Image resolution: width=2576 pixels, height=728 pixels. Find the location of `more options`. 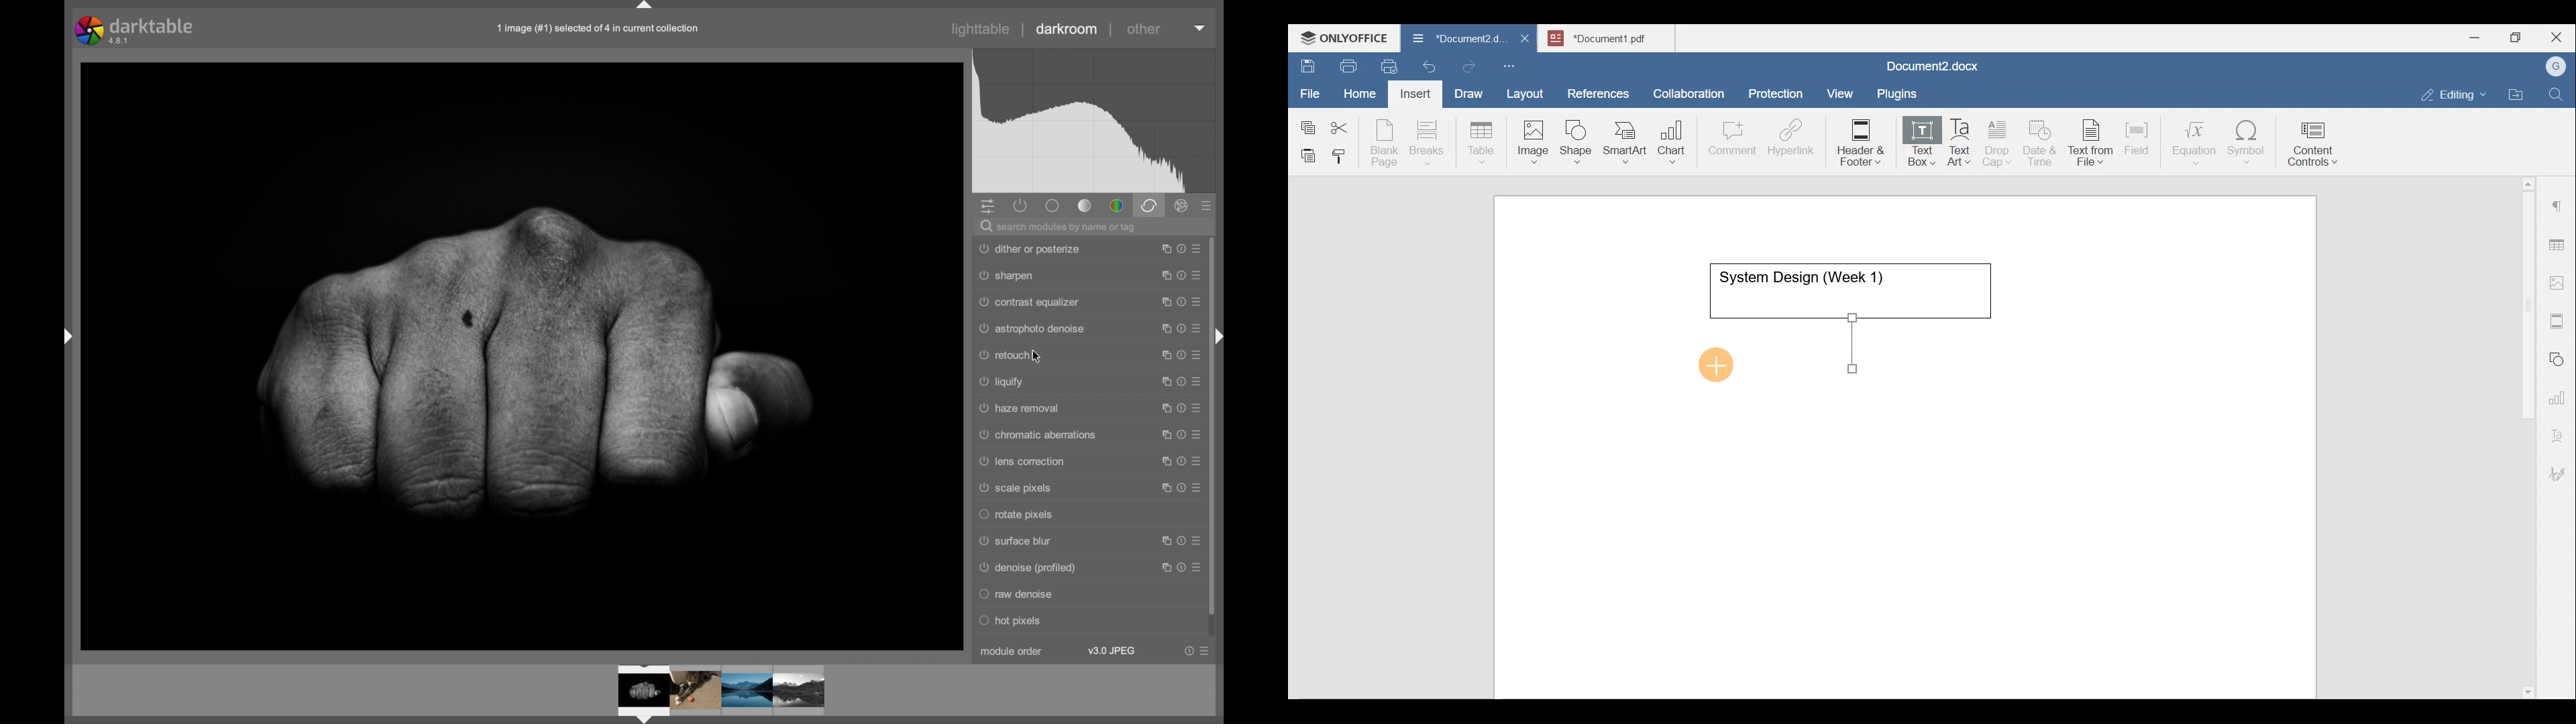

more options is located at coordinates (1195, 328).